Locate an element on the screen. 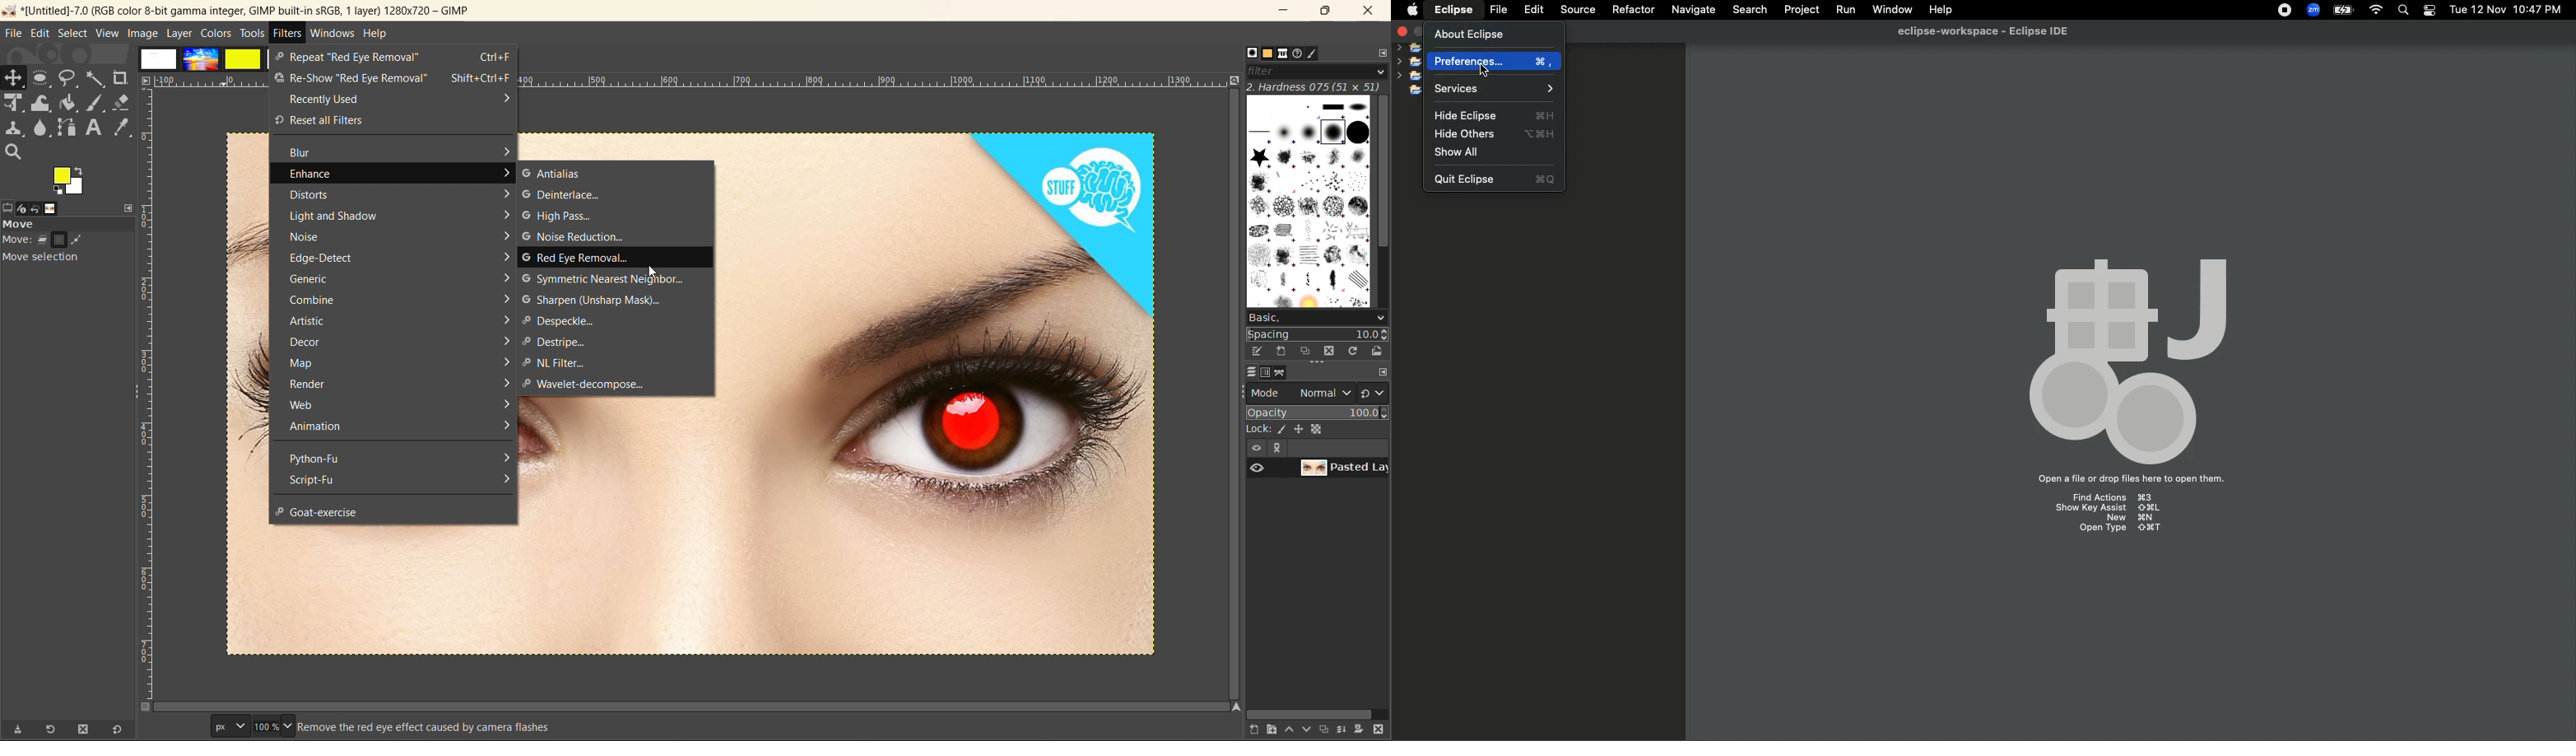 This screenshot has height=756, width=2576. merge this layer is located at coordinates (1344, 730).